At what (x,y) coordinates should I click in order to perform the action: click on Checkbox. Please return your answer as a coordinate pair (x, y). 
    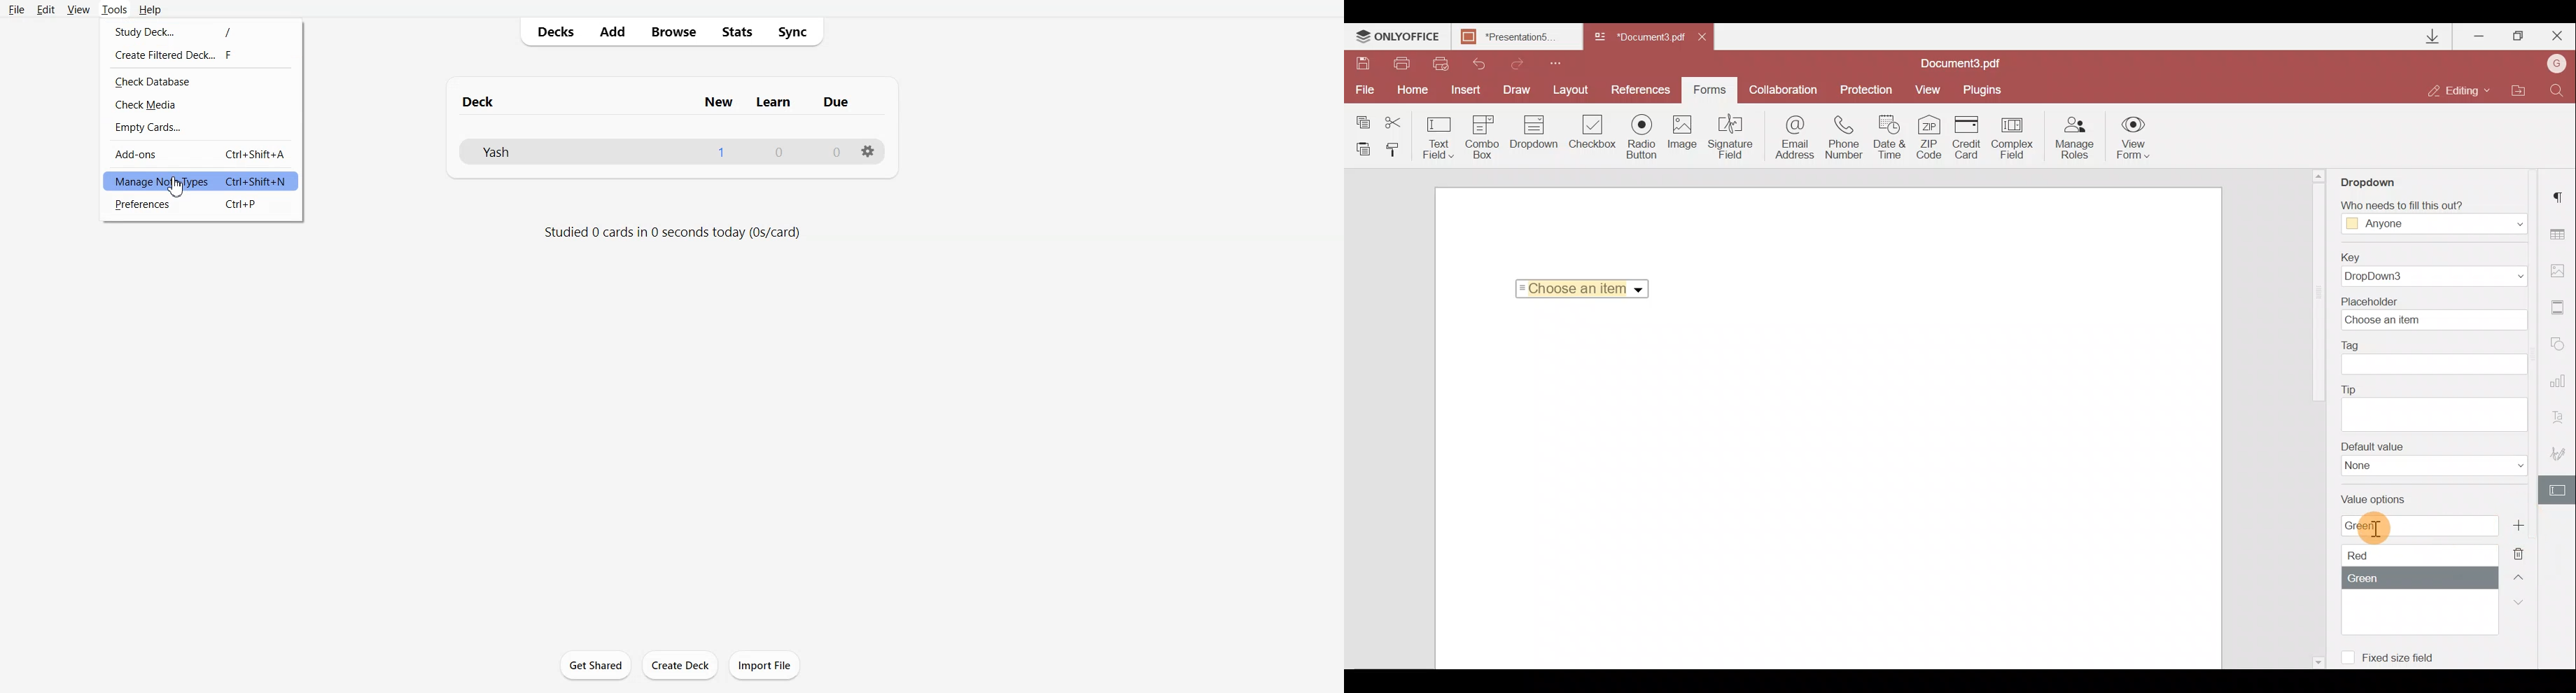
    Looking at the image, I should click on (1593, 133).